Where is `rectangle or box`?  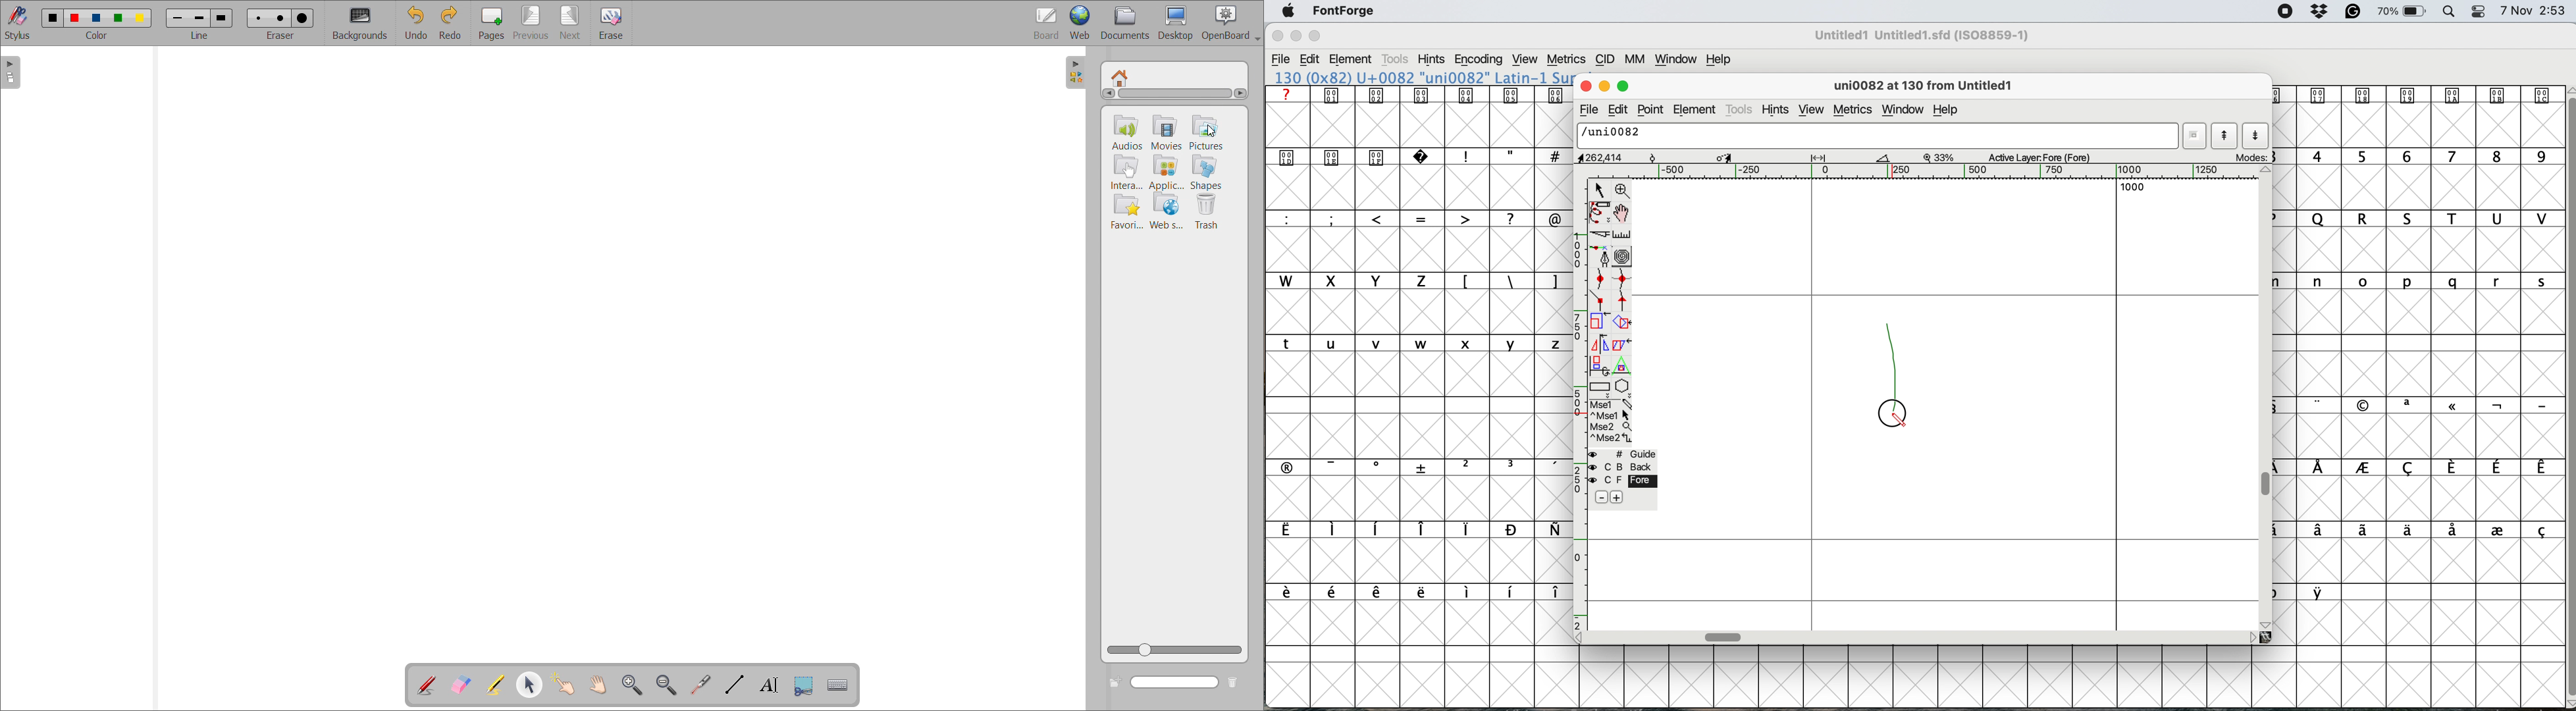
rectangle or box is located at coordinates (1601, 388).